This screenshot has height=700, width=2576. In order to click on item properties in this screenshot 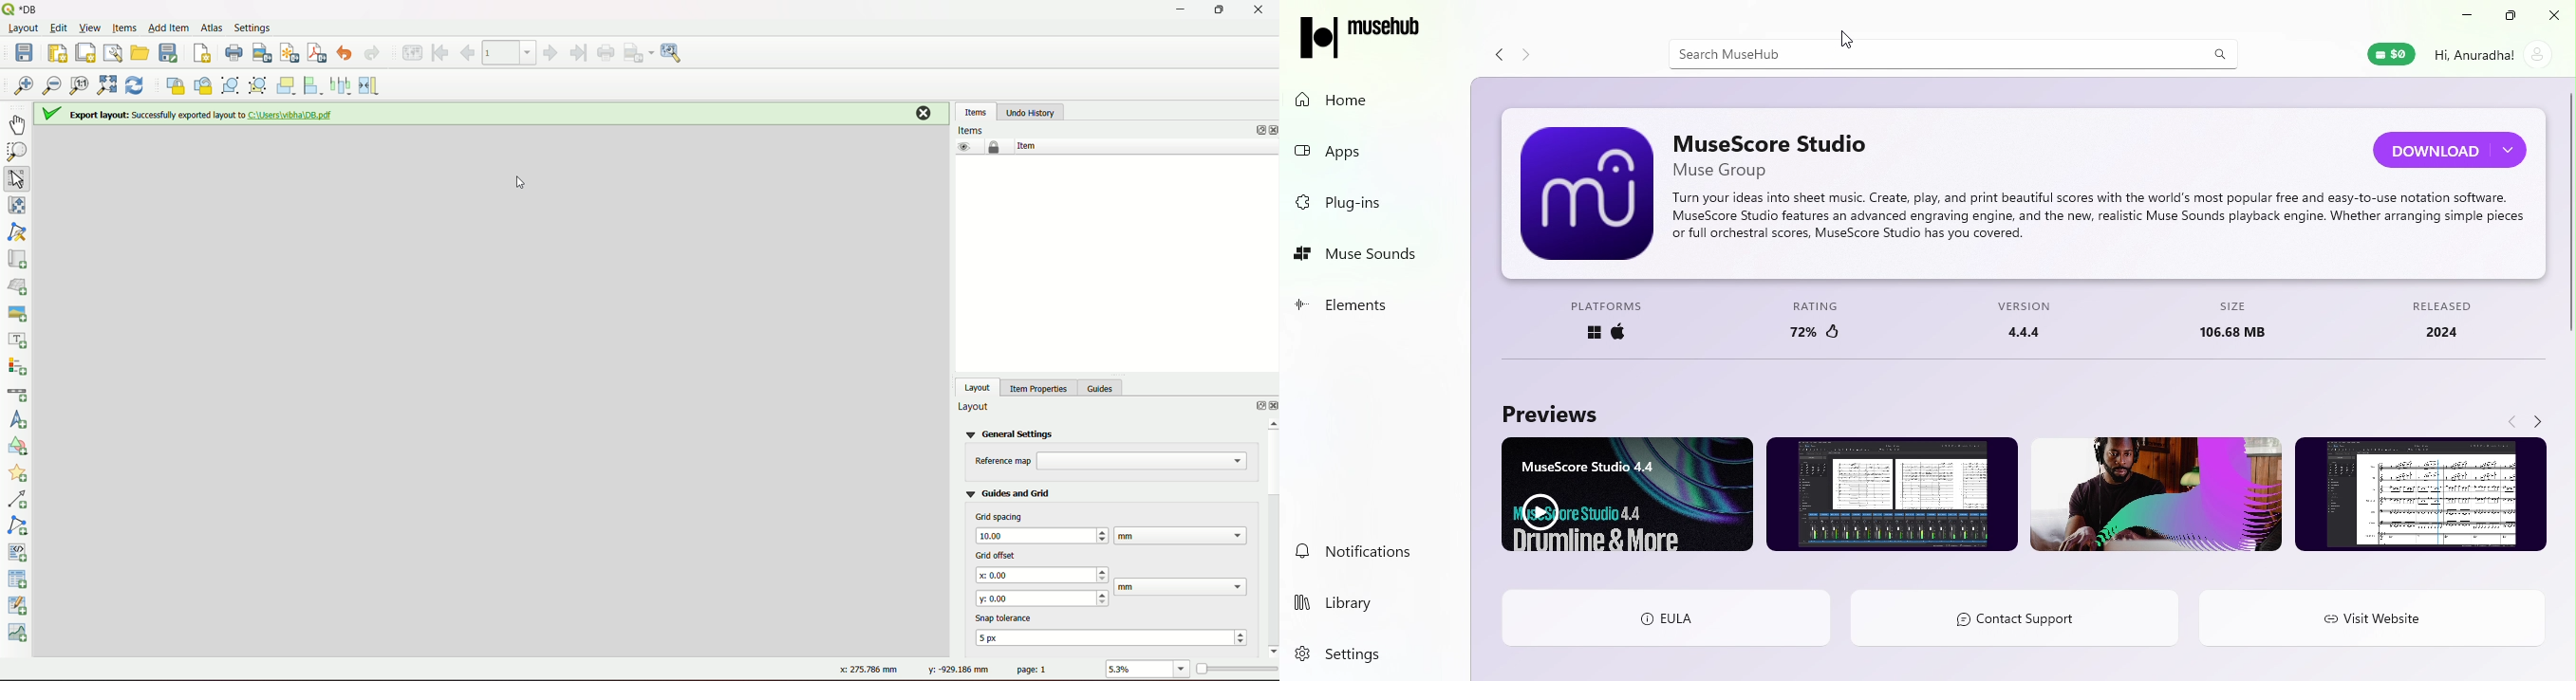, I will do `click(1037, 386)`.